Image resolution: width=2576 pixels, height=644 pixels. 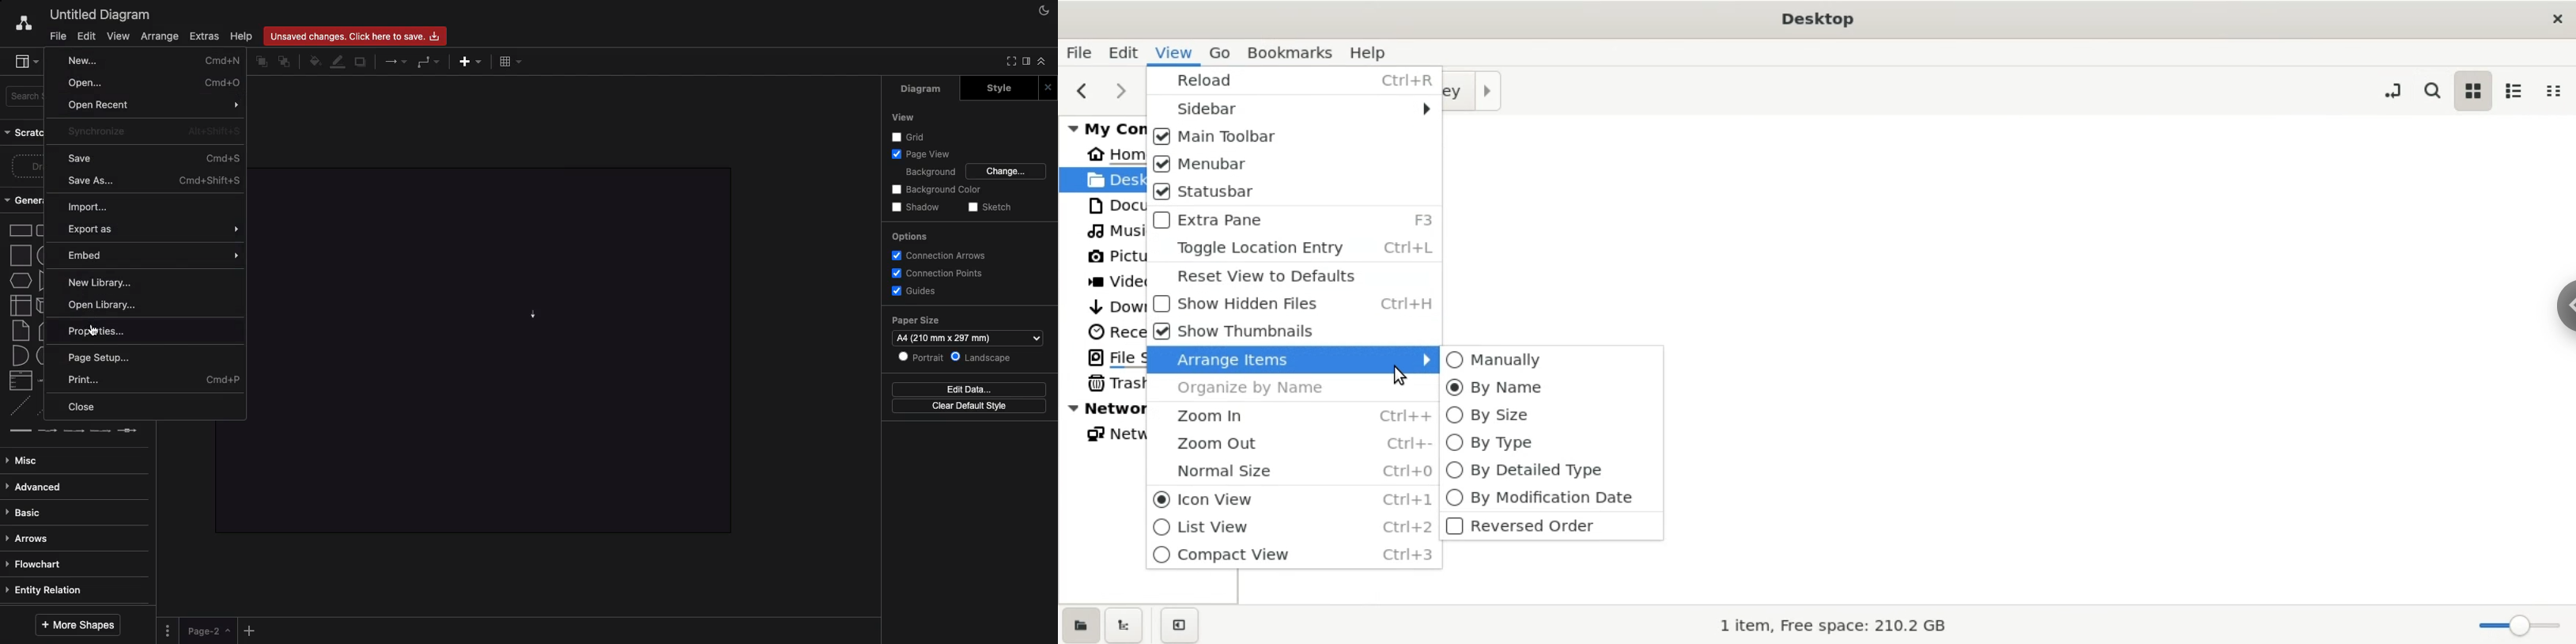 I want to click on arrage items, so click(x=1292, y=360).